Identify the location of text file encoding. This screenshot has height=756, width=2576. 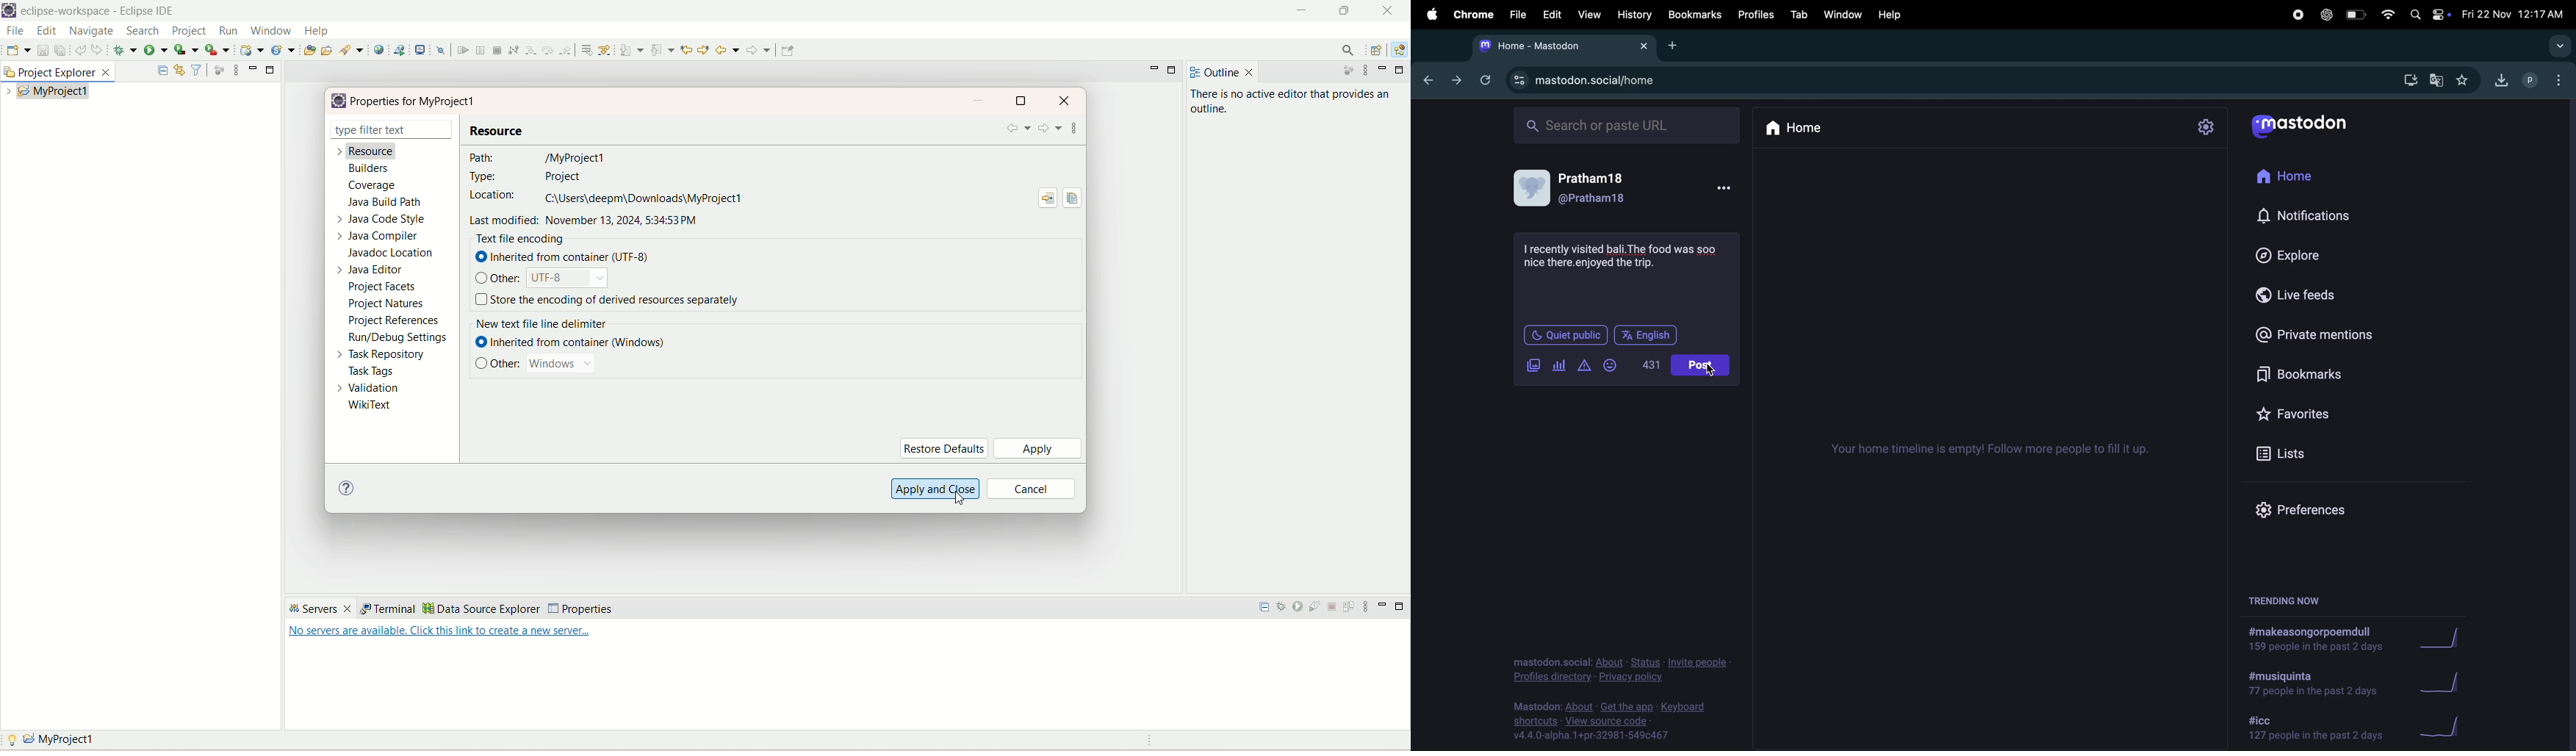
(519, 240).